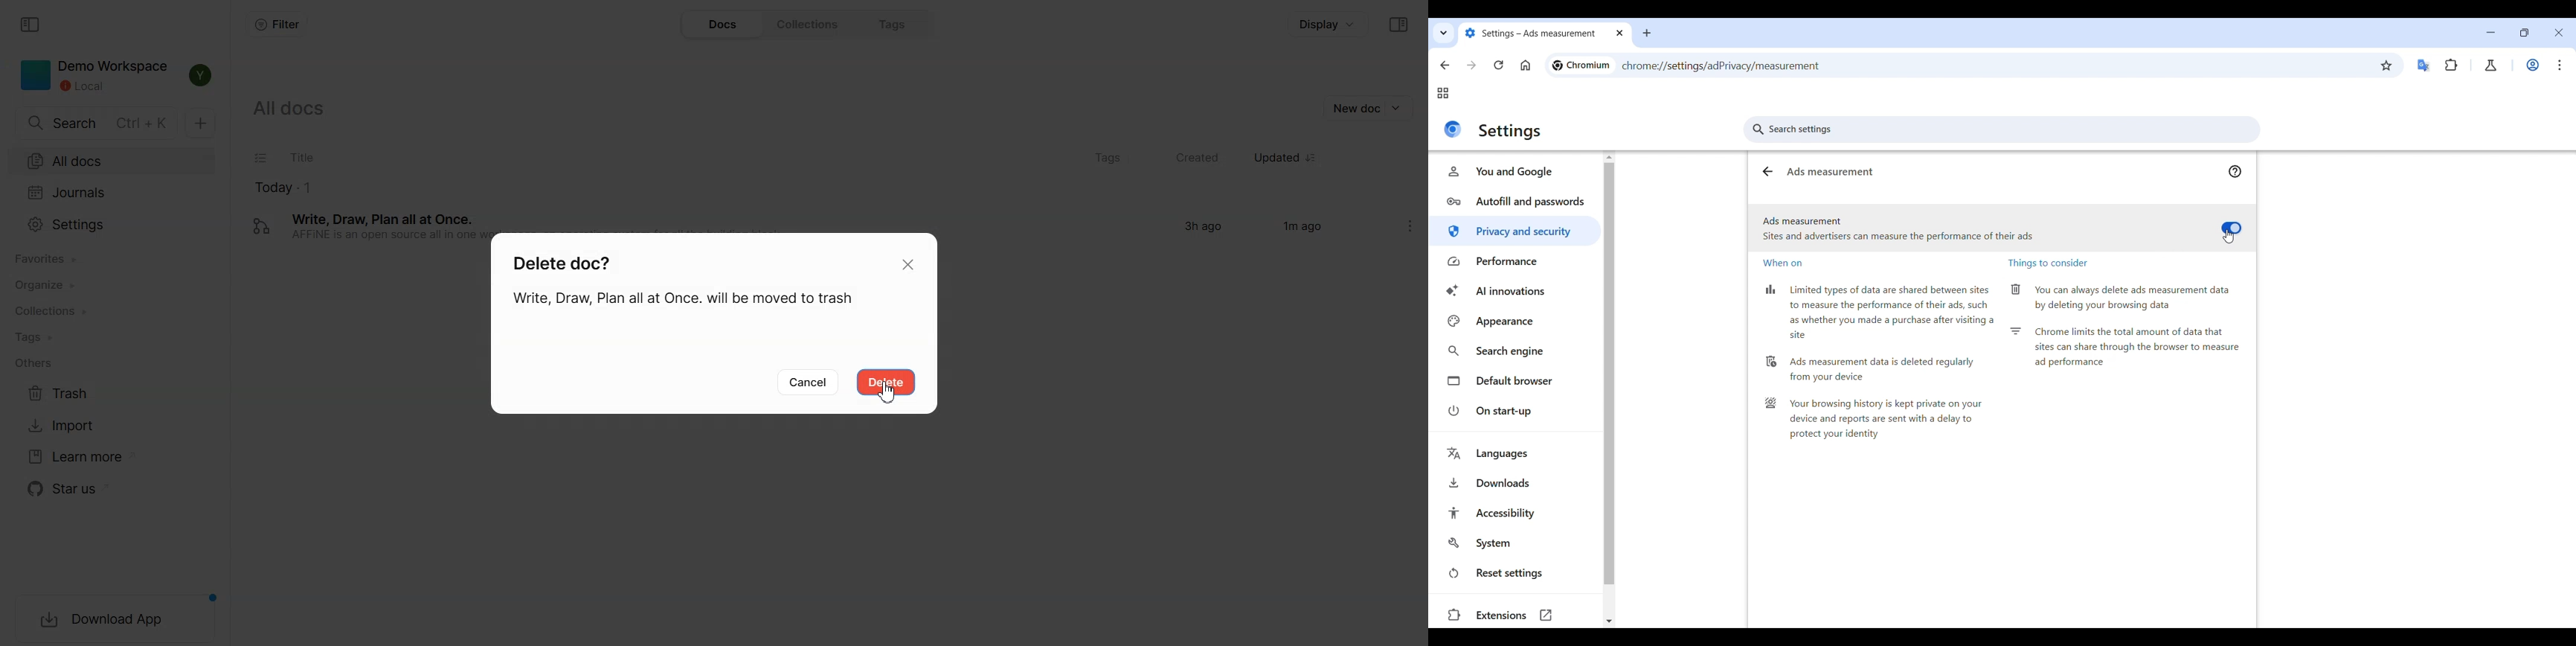 This screenshot has width=2576, height=672. Describe the element at coordinates (2387, 65) in the screenshot. I see `Bookmark this tab` at that location.